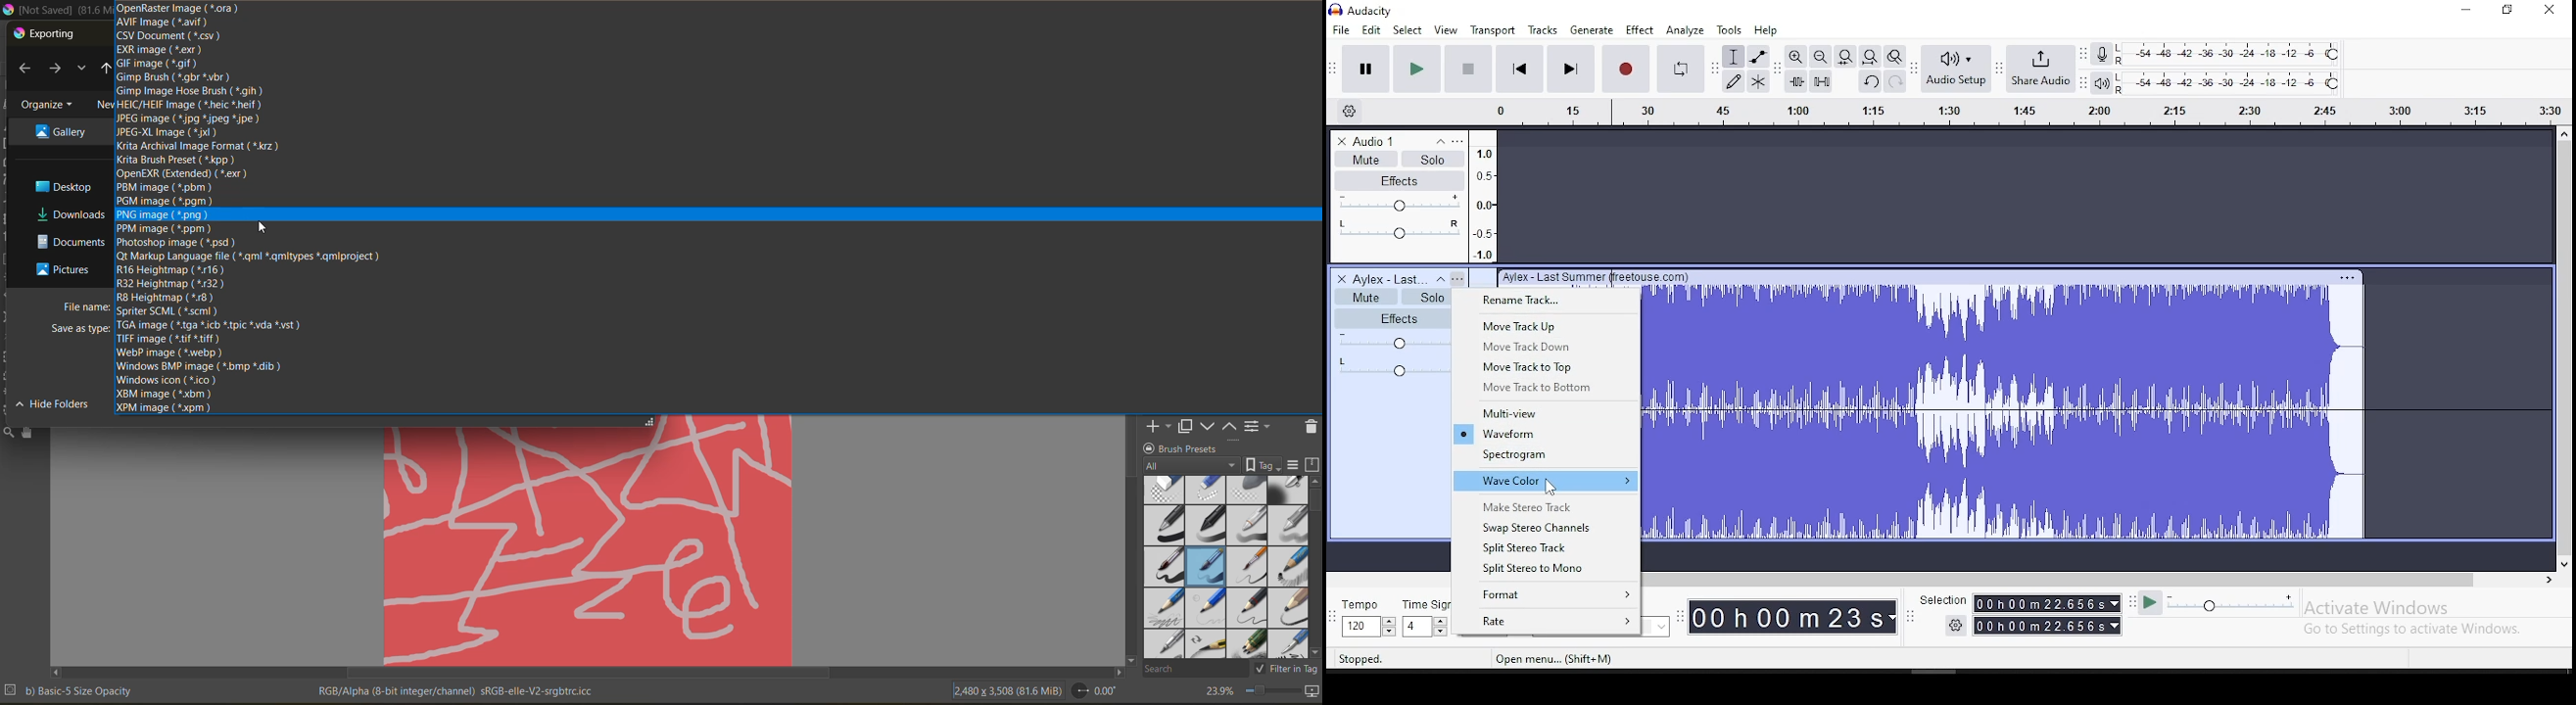 Image resolution: width=2576 pixels, height=728 pixels. Describe the element at coordinates (1544, 434) in the screenshot. I see `waveform` at that location.